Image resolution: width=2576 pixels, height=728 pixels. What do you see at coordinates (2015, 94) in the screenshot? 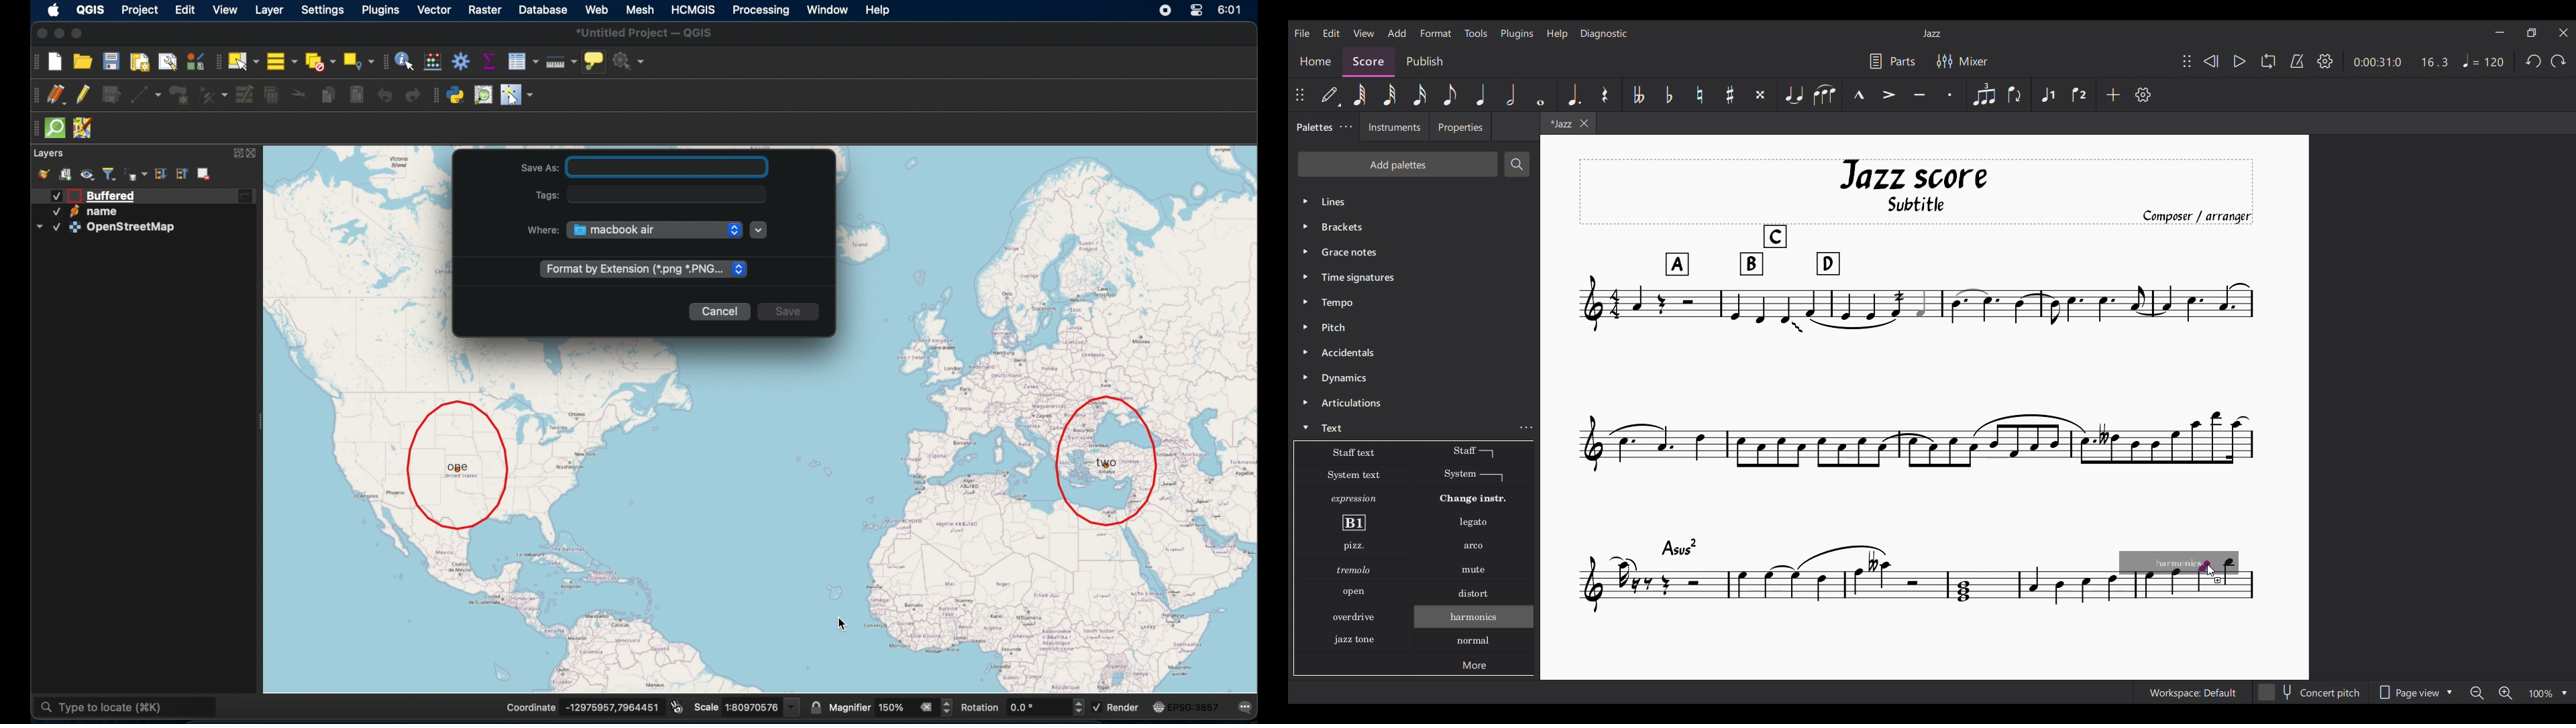
I see `Flip direction` at bounding box center [2015, 94].